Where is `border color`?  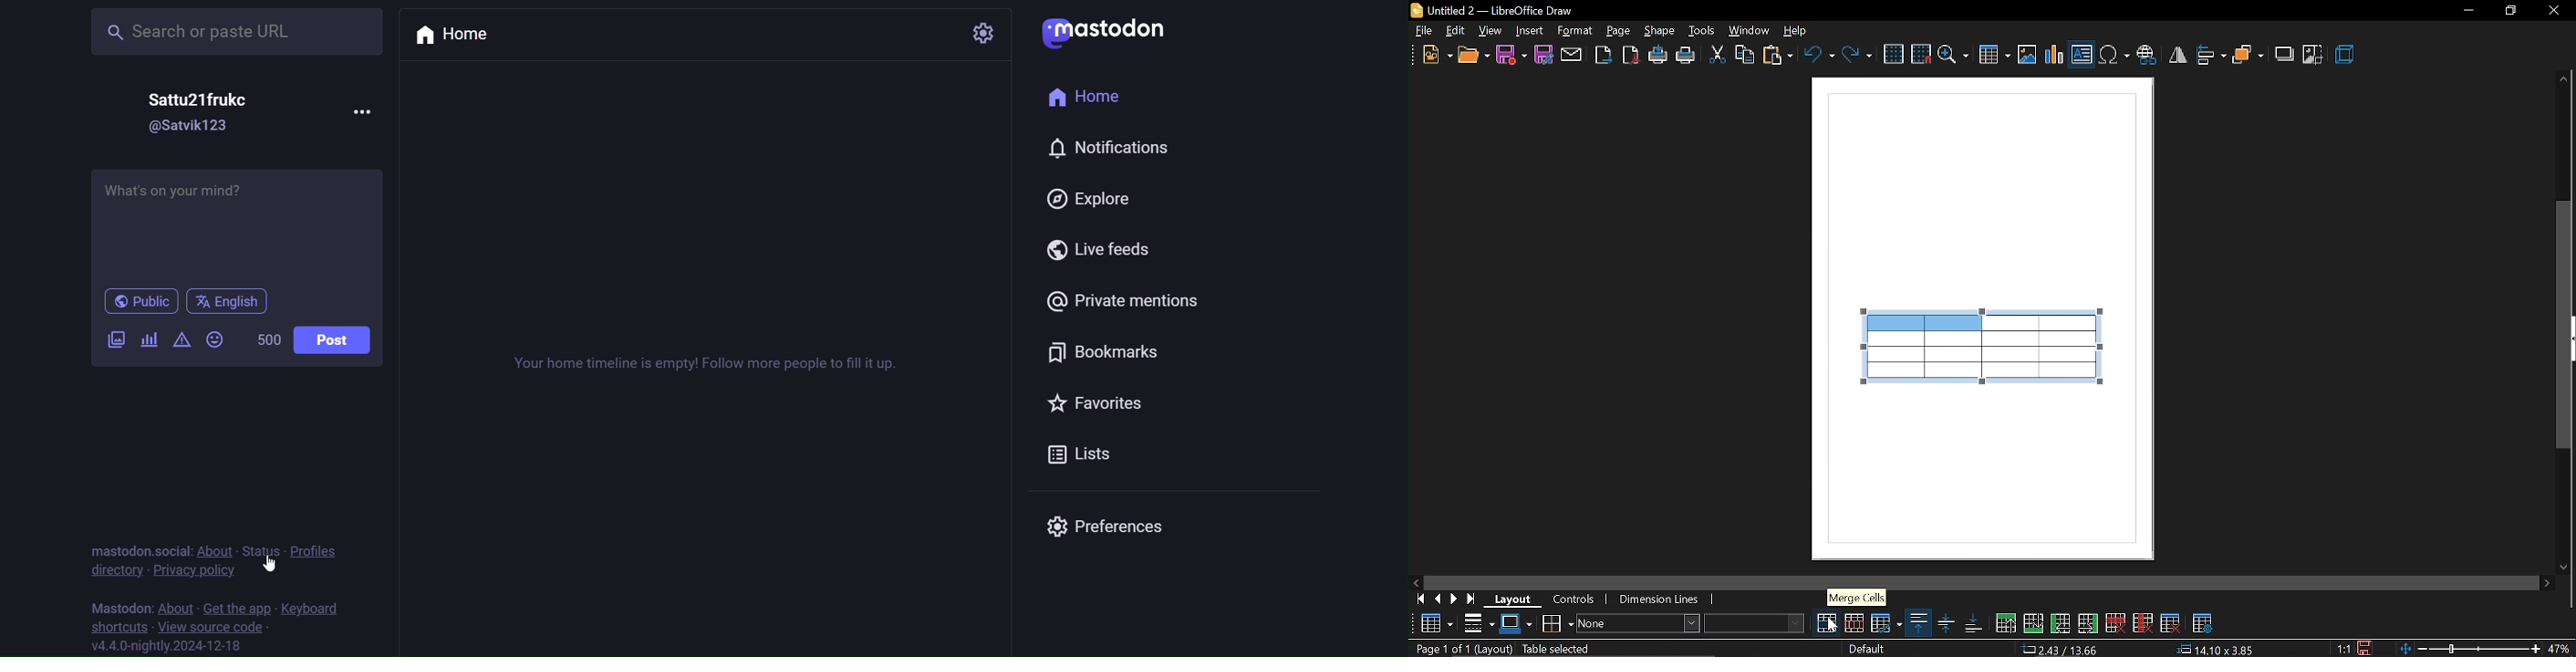
border color is located at coordinates (1516, 623).